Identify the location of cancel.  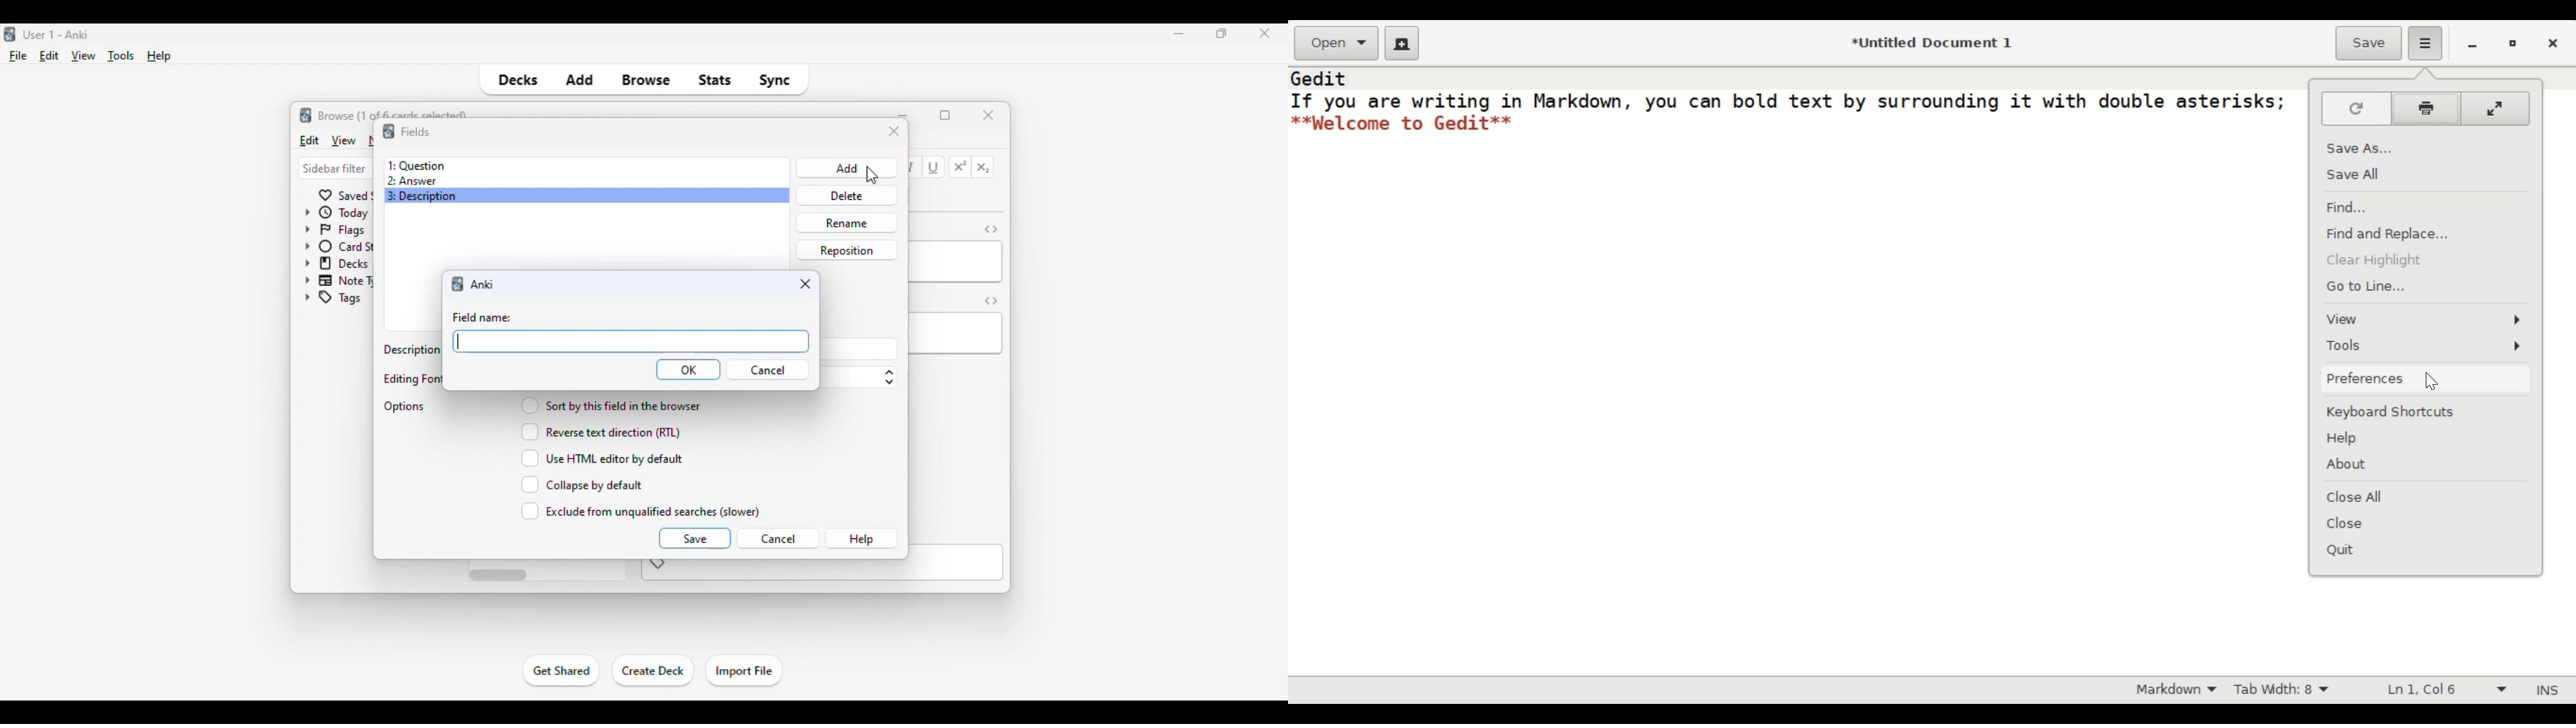
(777, 539).